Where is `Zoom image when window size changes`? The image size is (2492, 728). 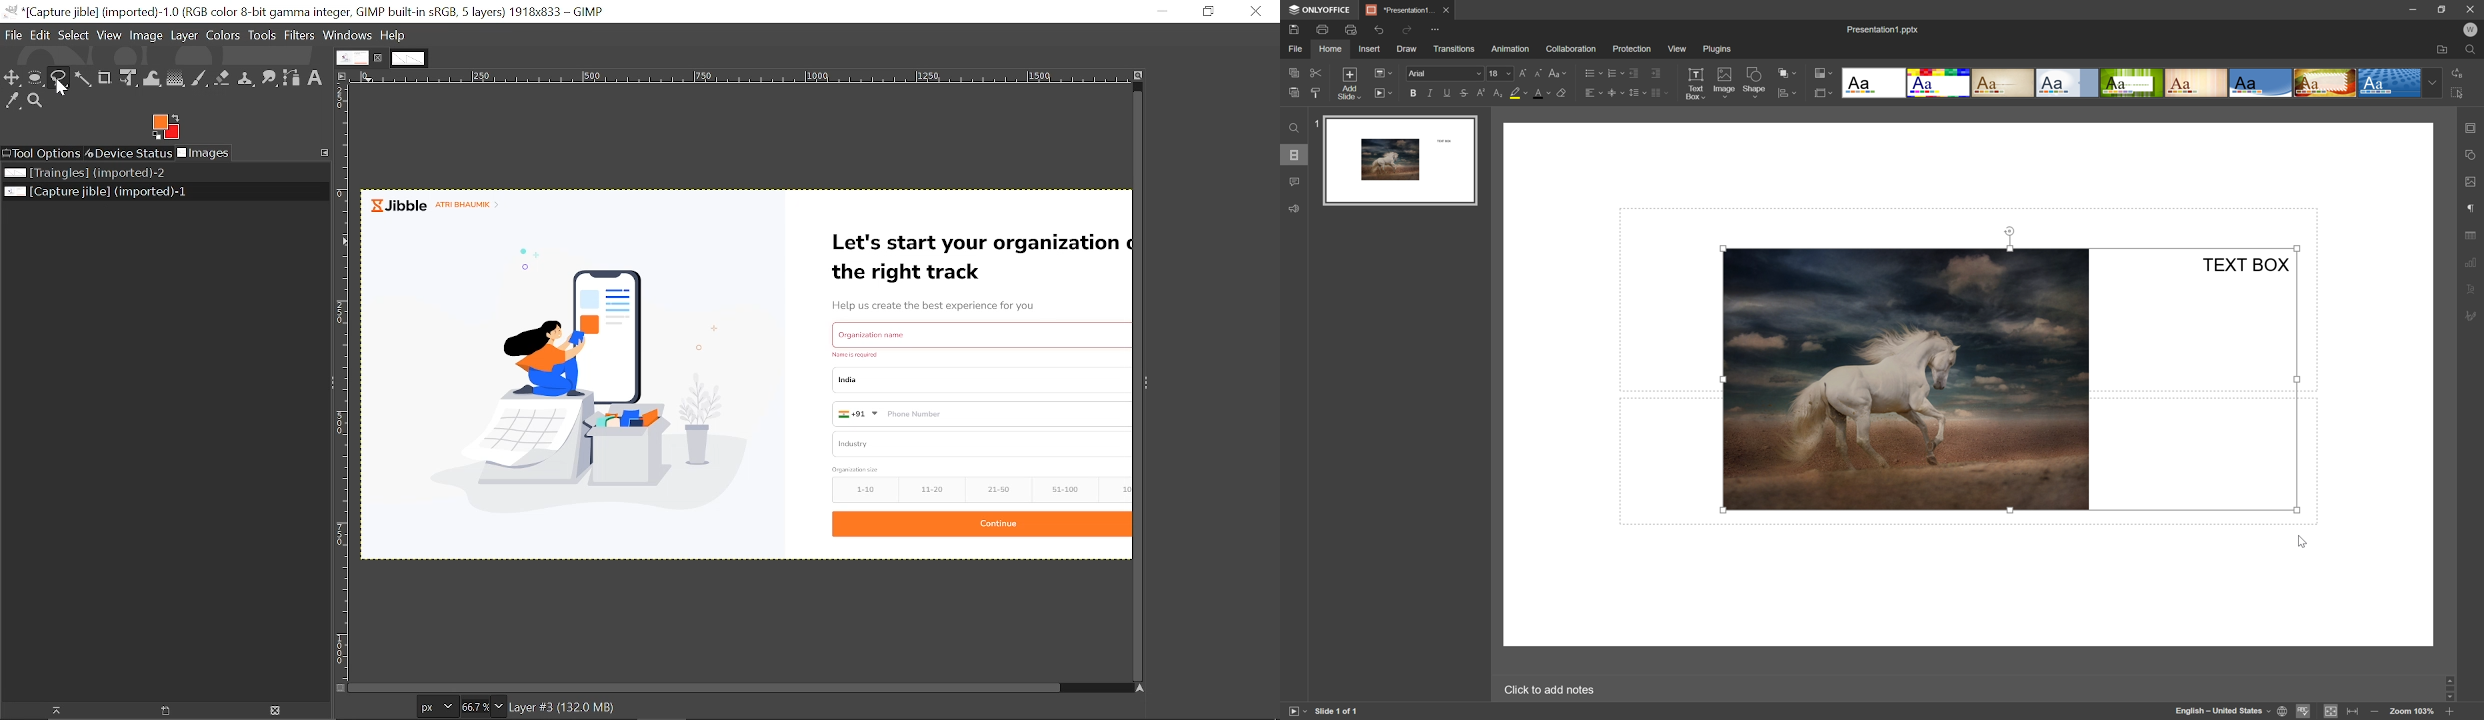 Zoom image when window size changes is located at coordinates (1139, 77).